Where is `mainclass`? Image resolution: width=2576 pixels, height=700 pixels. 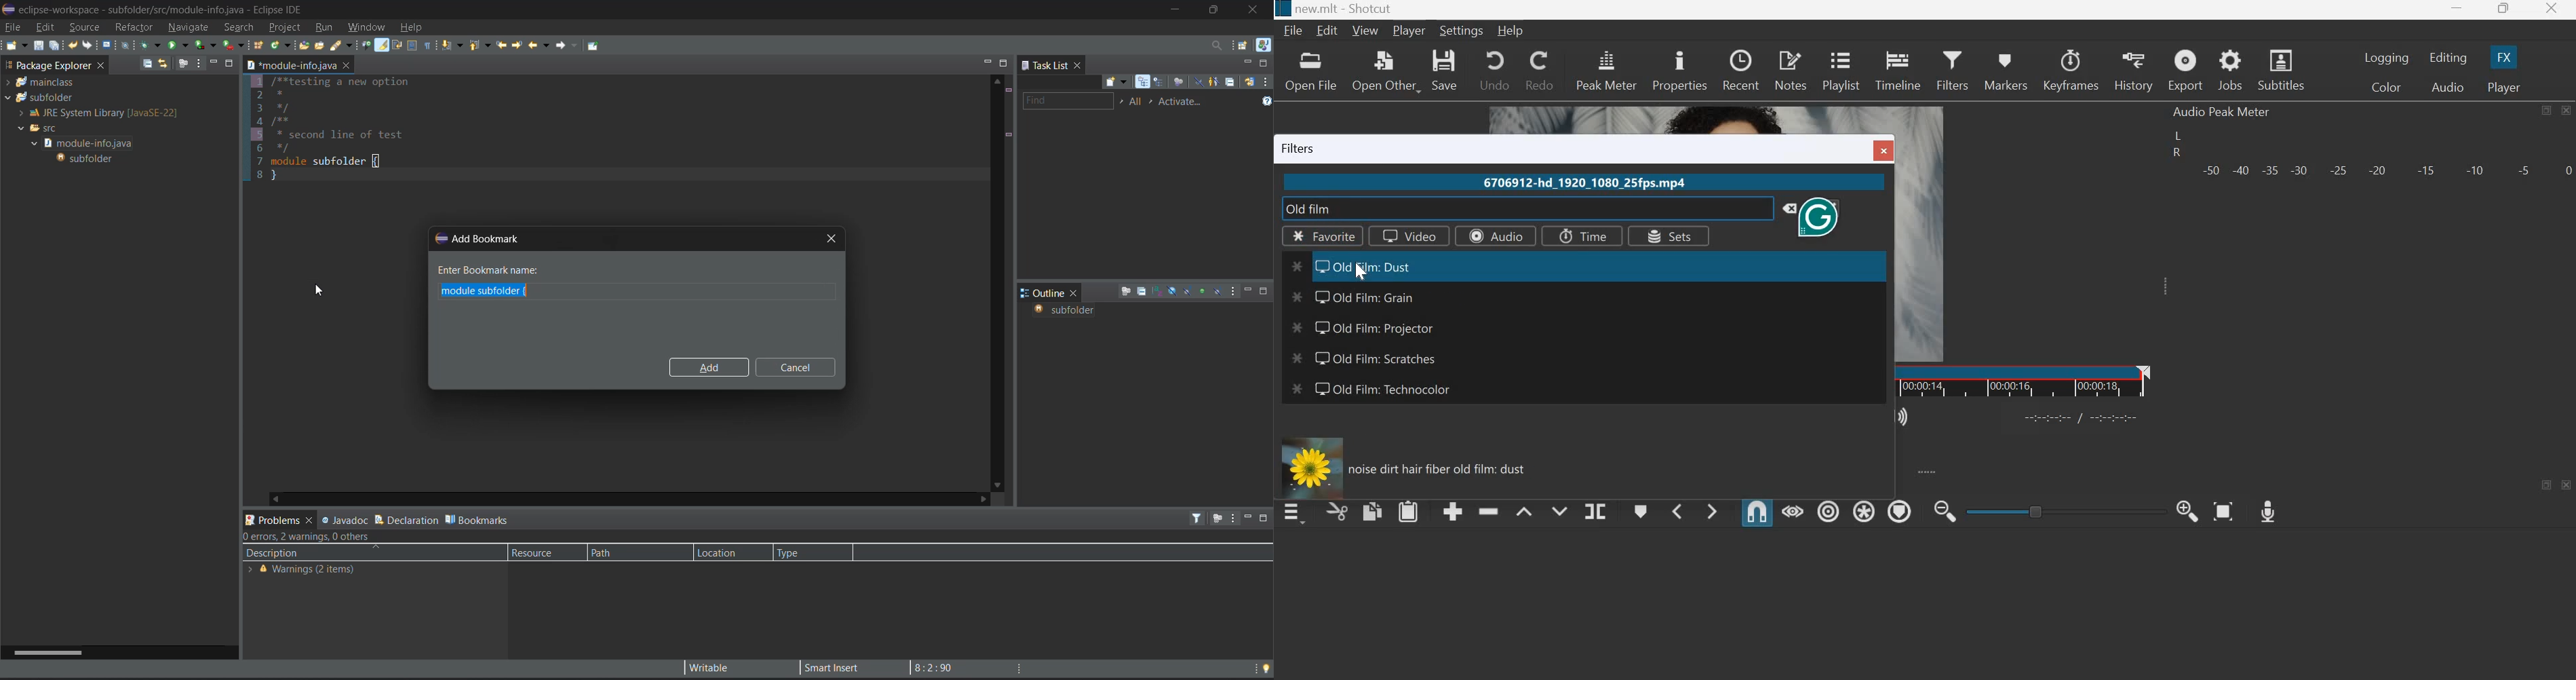
mainclass is located at coordinates (42, 82).